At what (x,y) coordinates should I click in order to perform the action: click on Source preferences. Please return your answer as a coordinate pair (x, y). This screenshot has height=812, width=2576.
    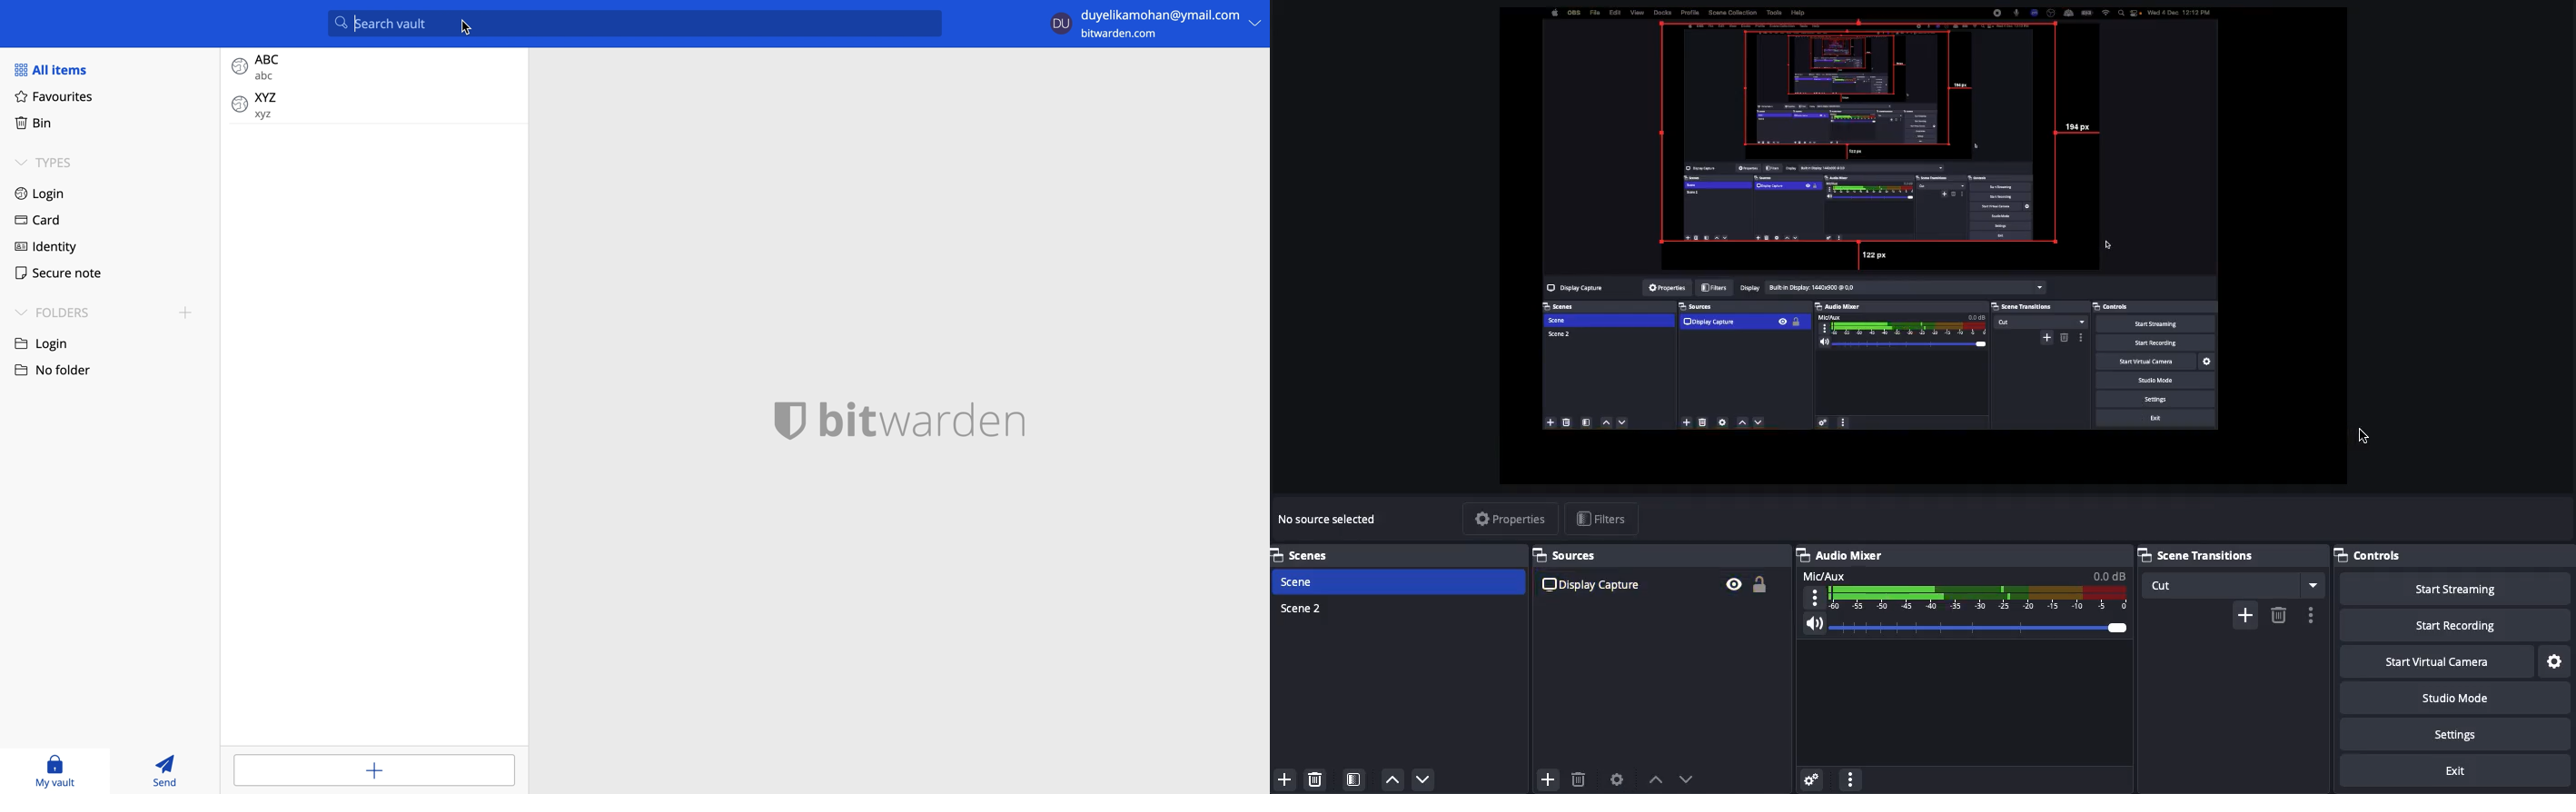
    Looking at the image, I should click on (1620, 779).